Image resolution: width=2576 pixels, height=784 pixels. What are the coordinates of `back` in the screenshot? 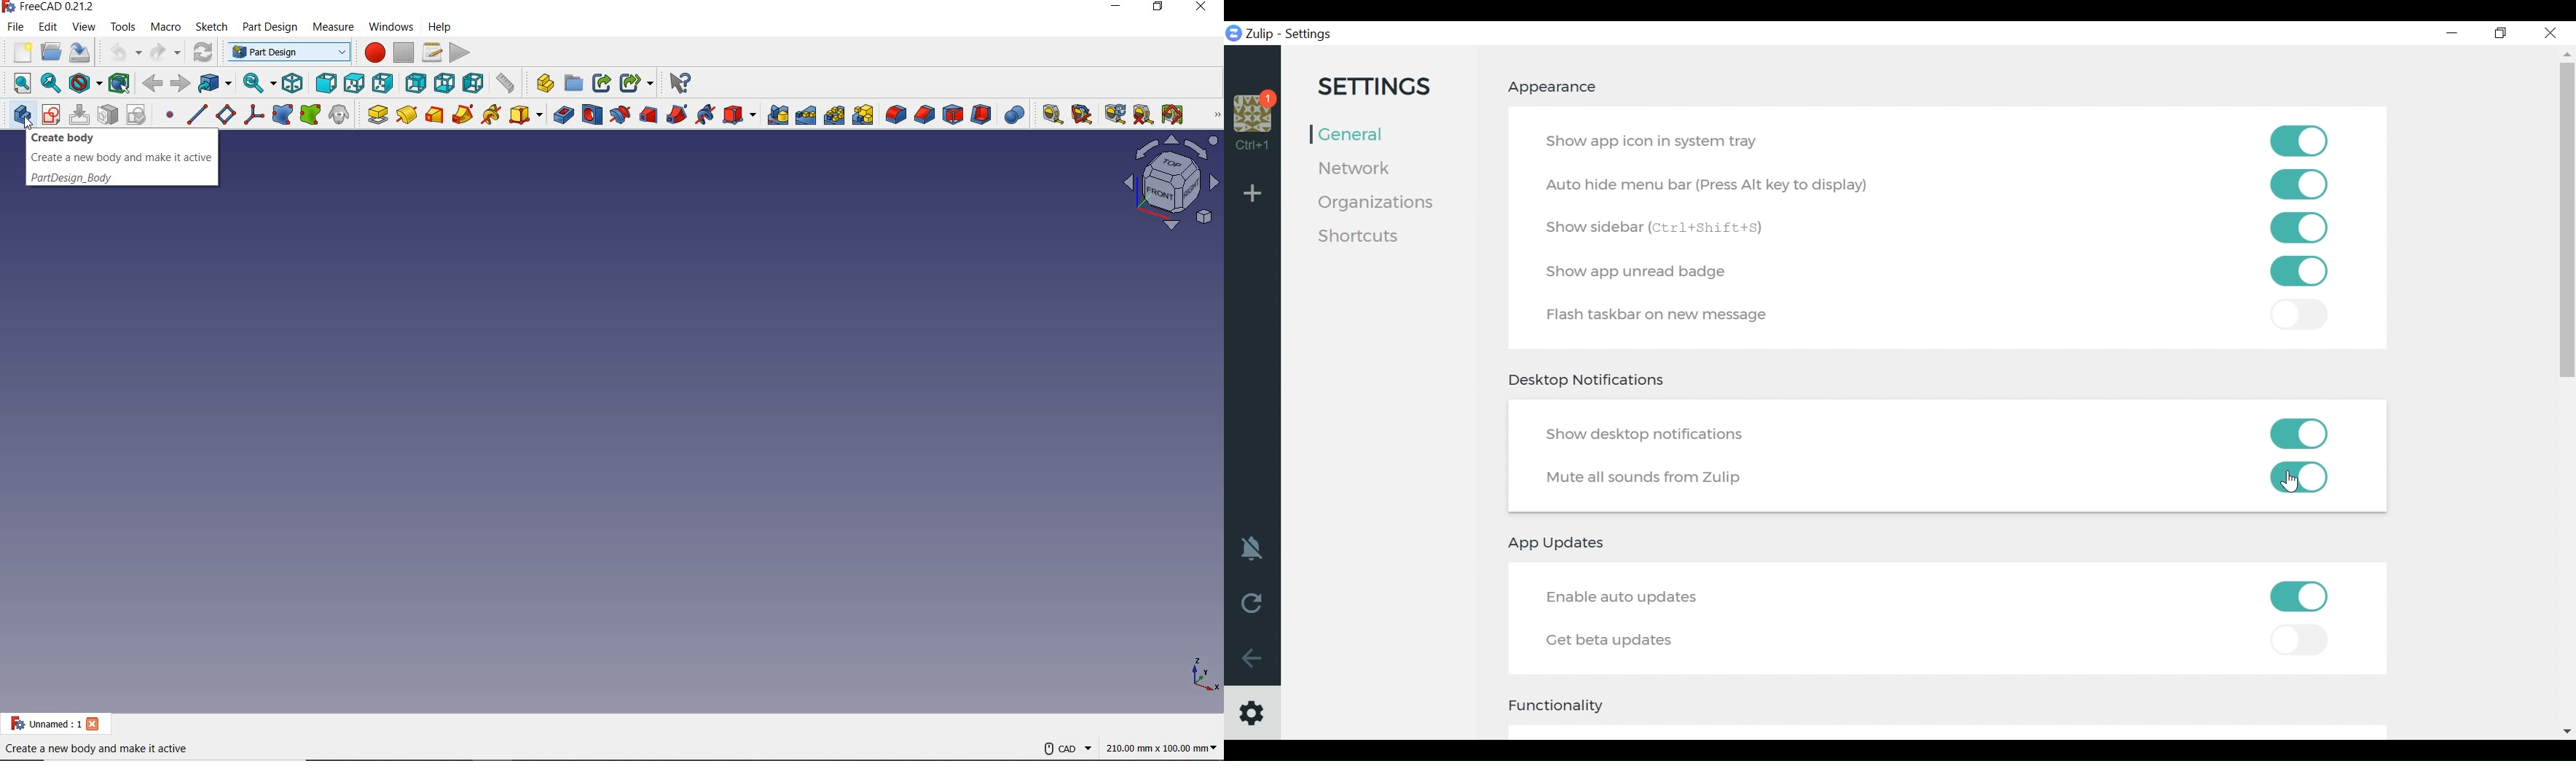 It's located at (153, 83).